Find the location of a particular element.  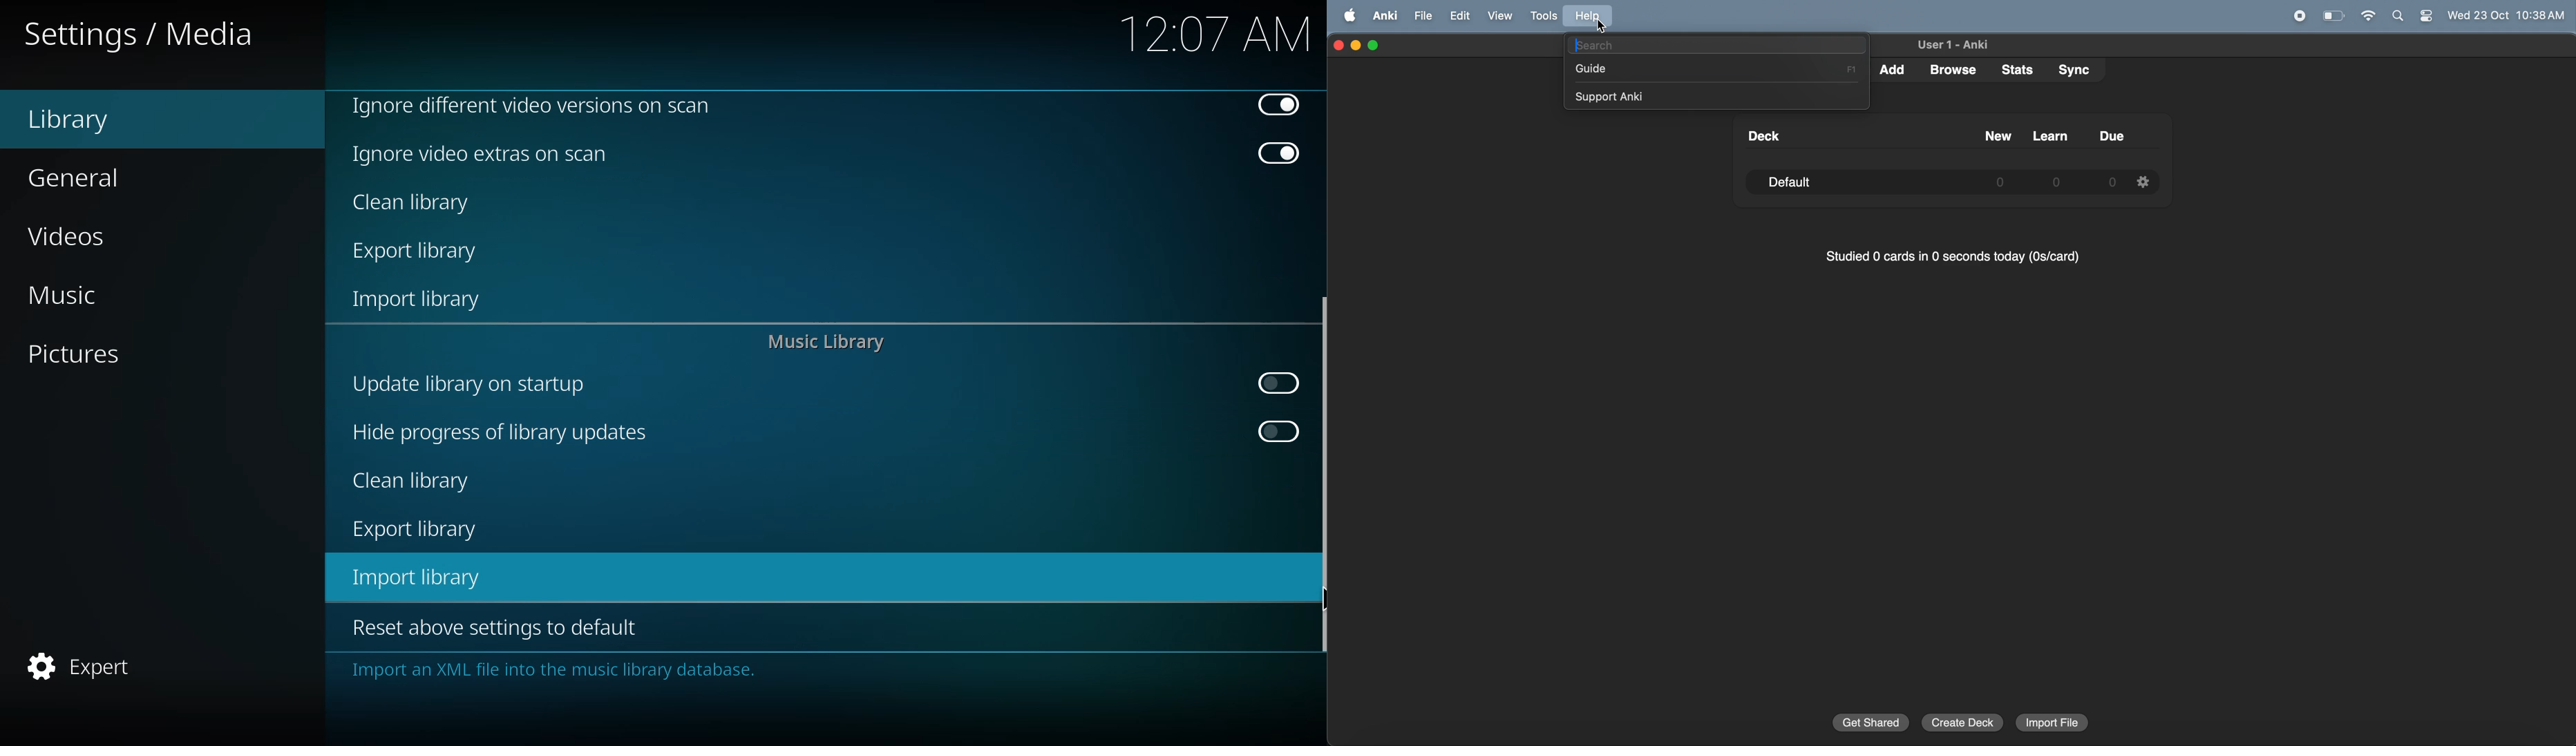

info is located at coordinates (552, 671).